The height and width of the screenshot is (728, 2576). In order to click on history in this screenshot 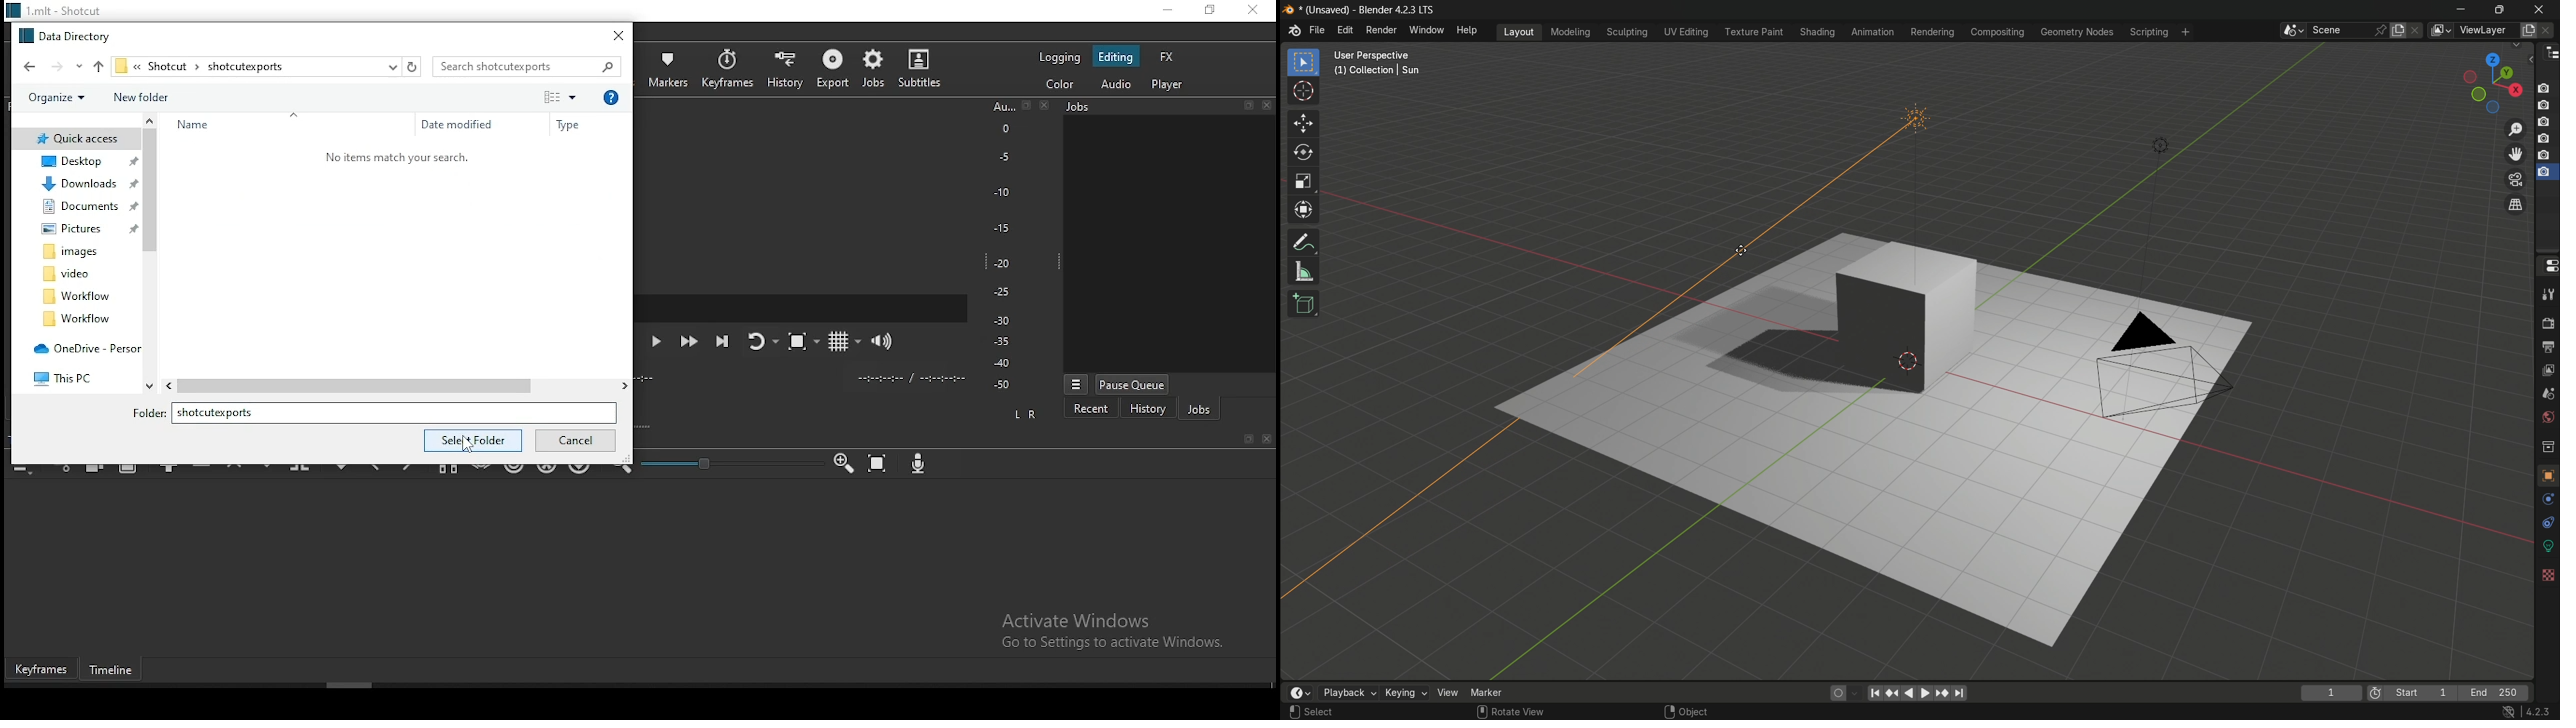, I will do `click(786, 67)`.